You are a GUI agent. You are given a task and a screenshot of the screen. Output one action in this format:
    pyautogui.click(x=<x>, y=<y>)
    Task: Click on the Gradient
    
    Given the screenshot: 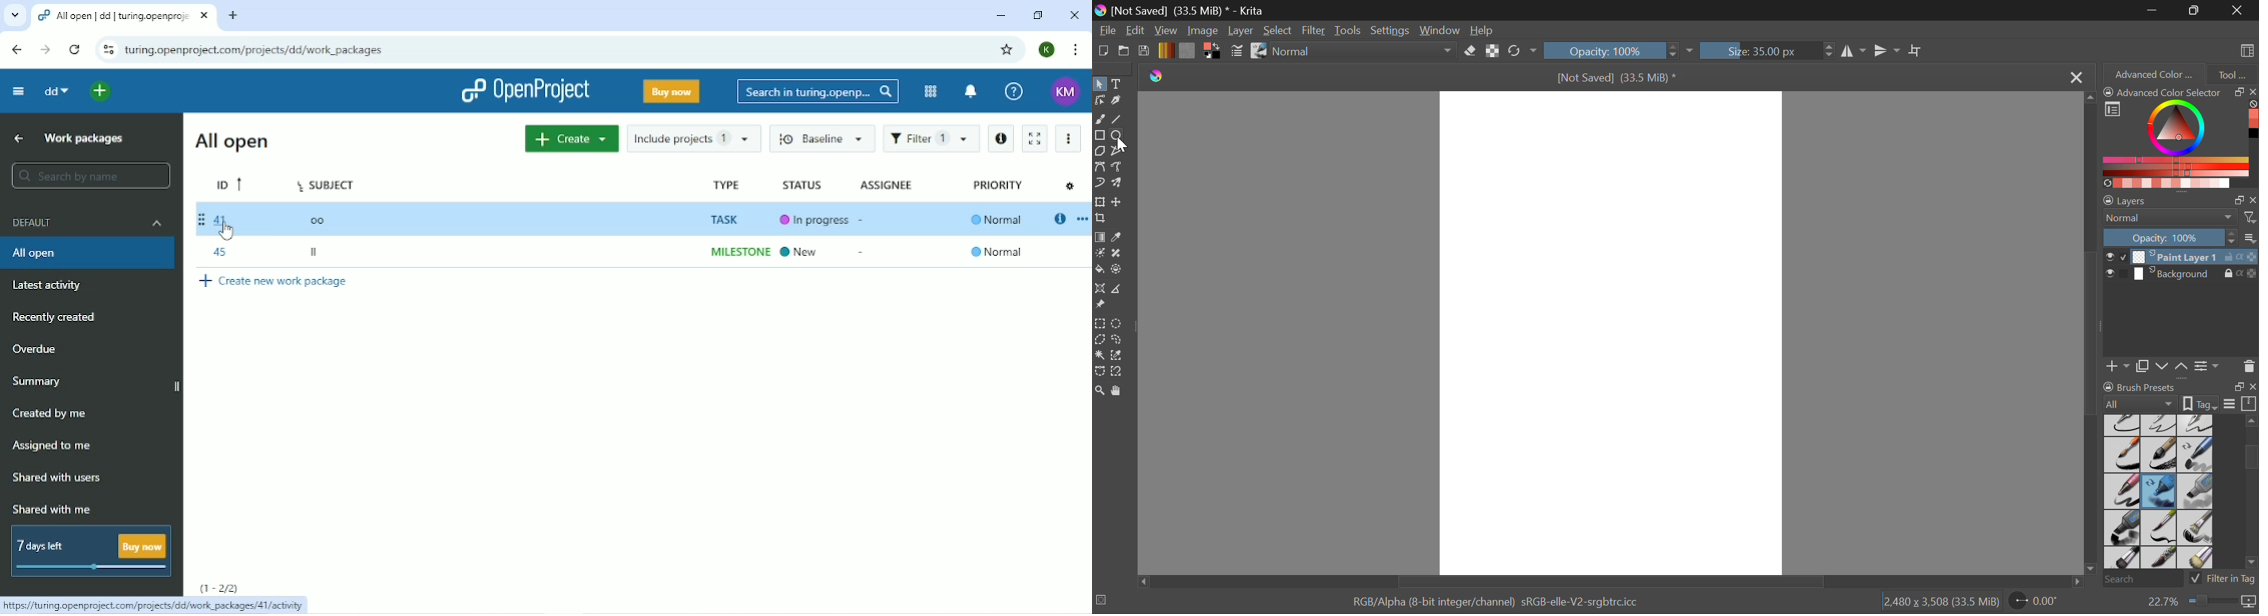 What is the action you would take?
    pyautogui.click(x=1166, y=50)
    